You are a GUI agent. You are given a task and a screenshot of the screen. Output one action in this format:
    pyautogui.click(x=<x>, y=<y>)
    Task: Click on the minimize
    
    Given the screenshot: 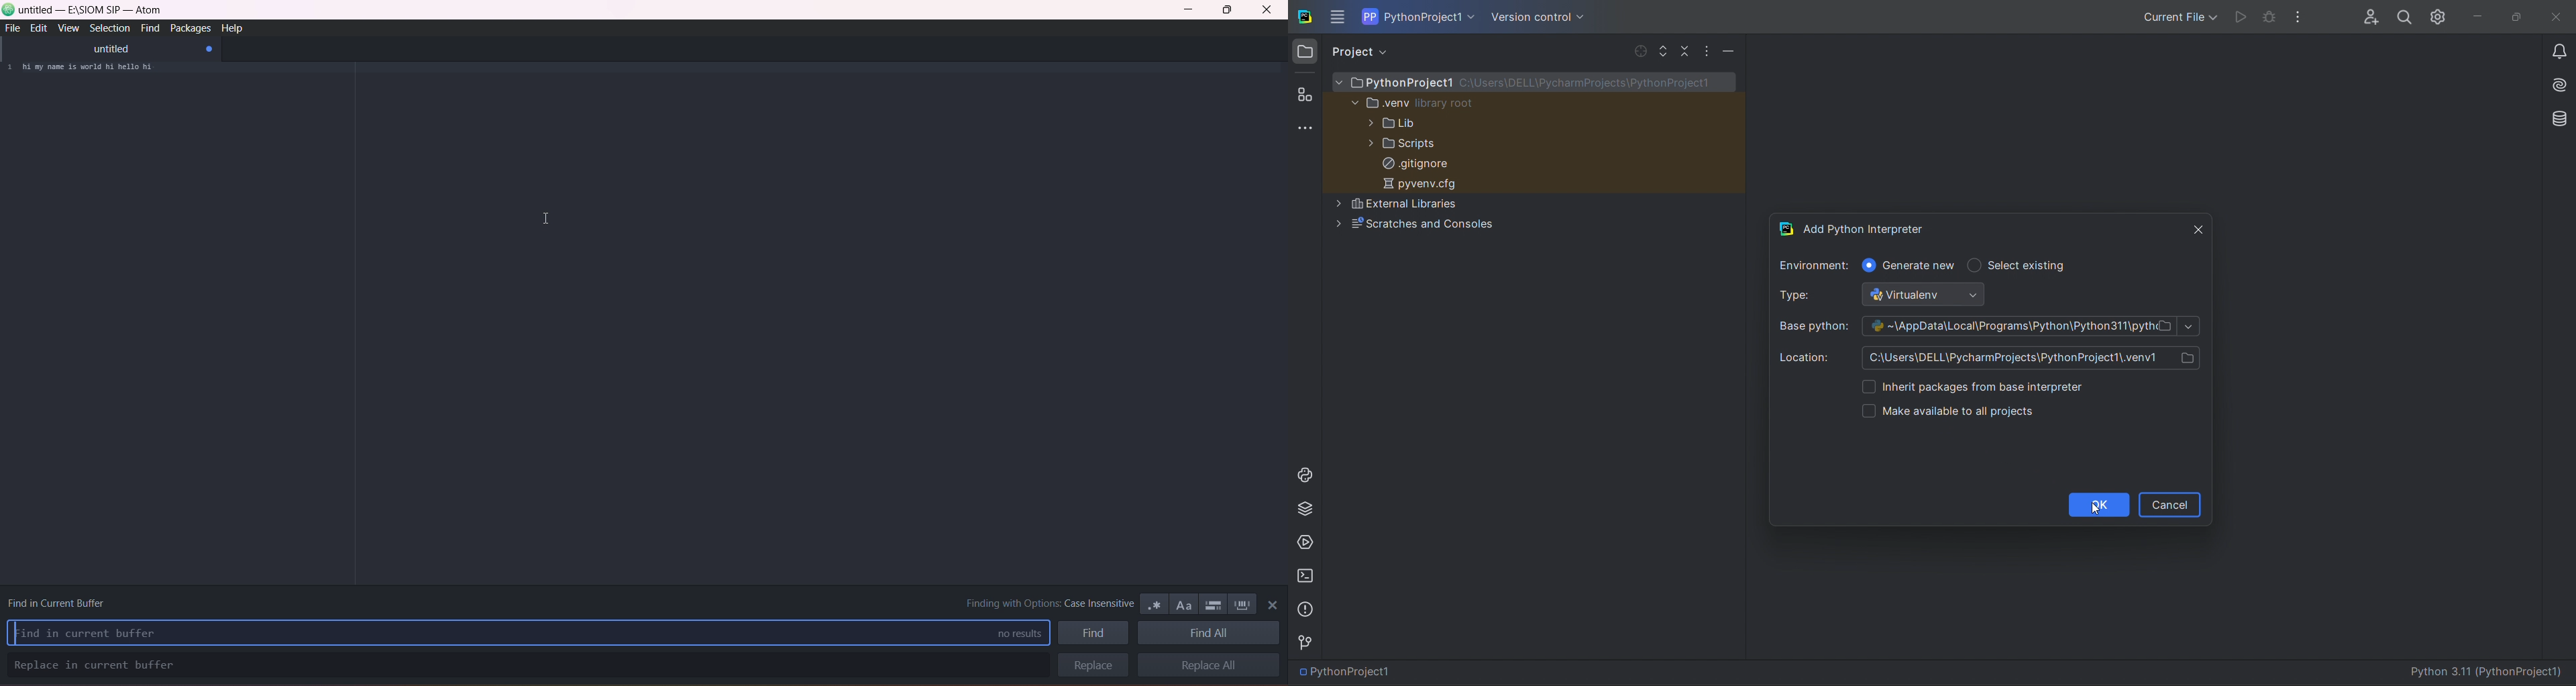 What is the action you would take?
    pyautogui.click(x=2475, y=16)
    